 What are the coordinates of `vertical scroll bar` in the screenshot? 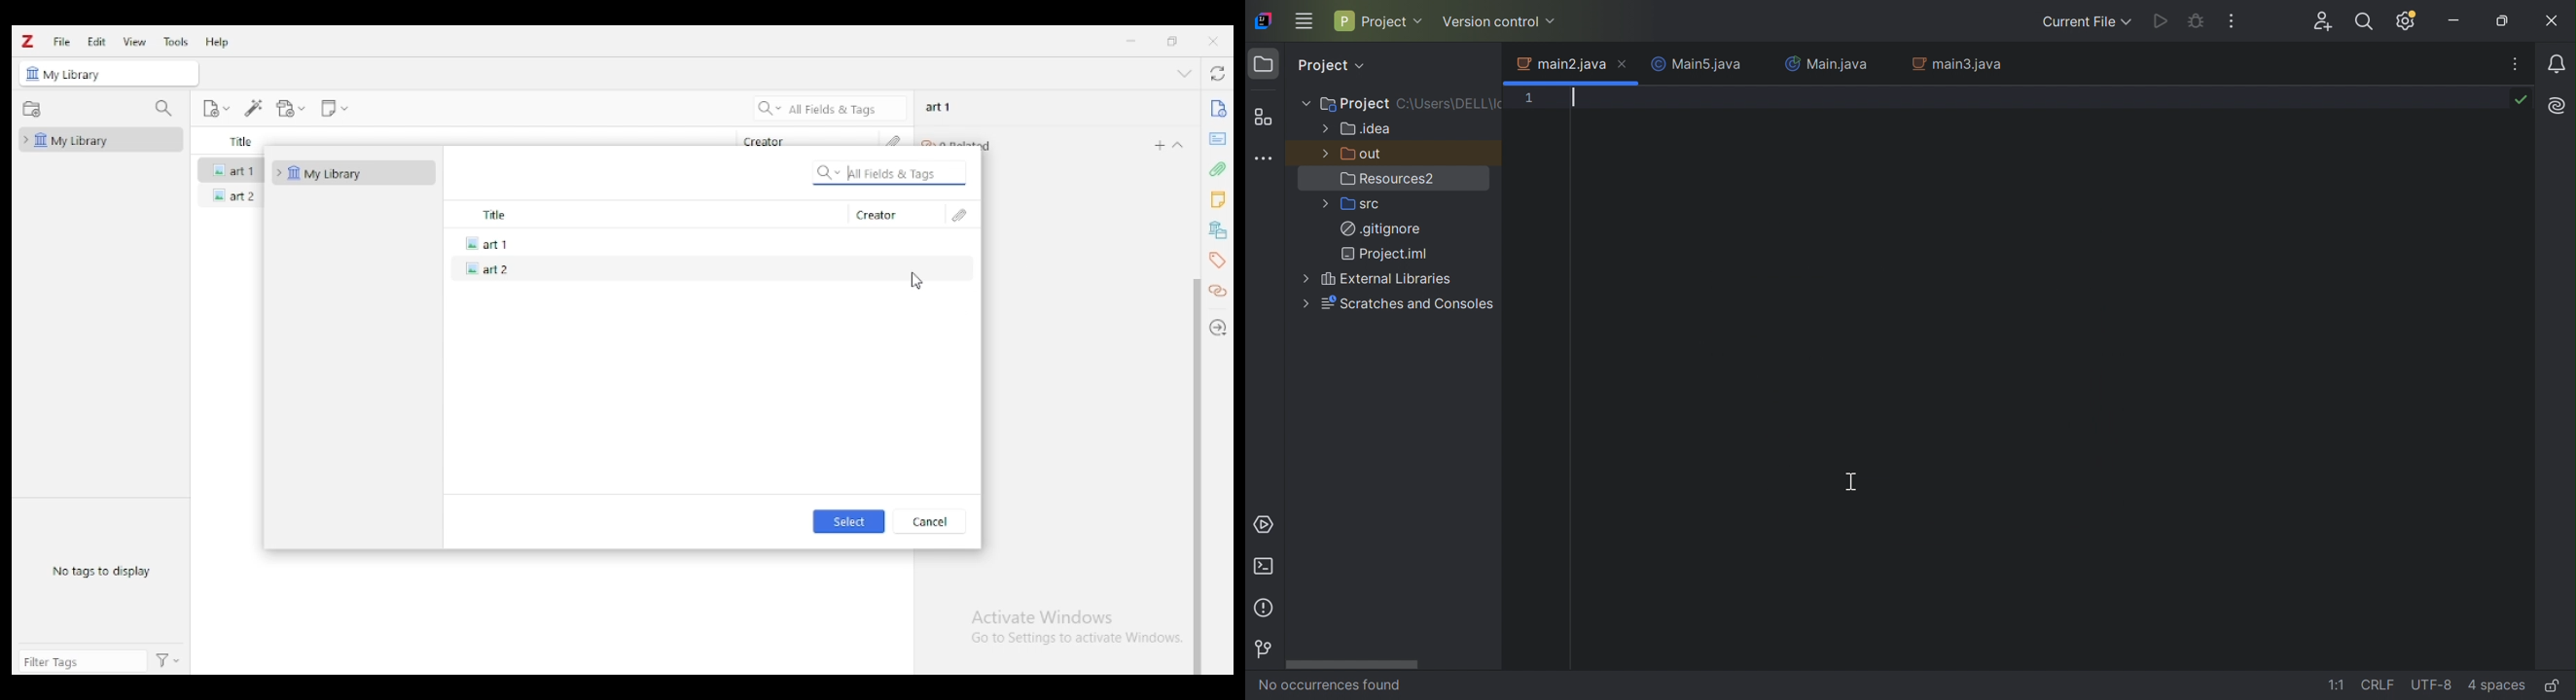 It's located at (1197, 476).